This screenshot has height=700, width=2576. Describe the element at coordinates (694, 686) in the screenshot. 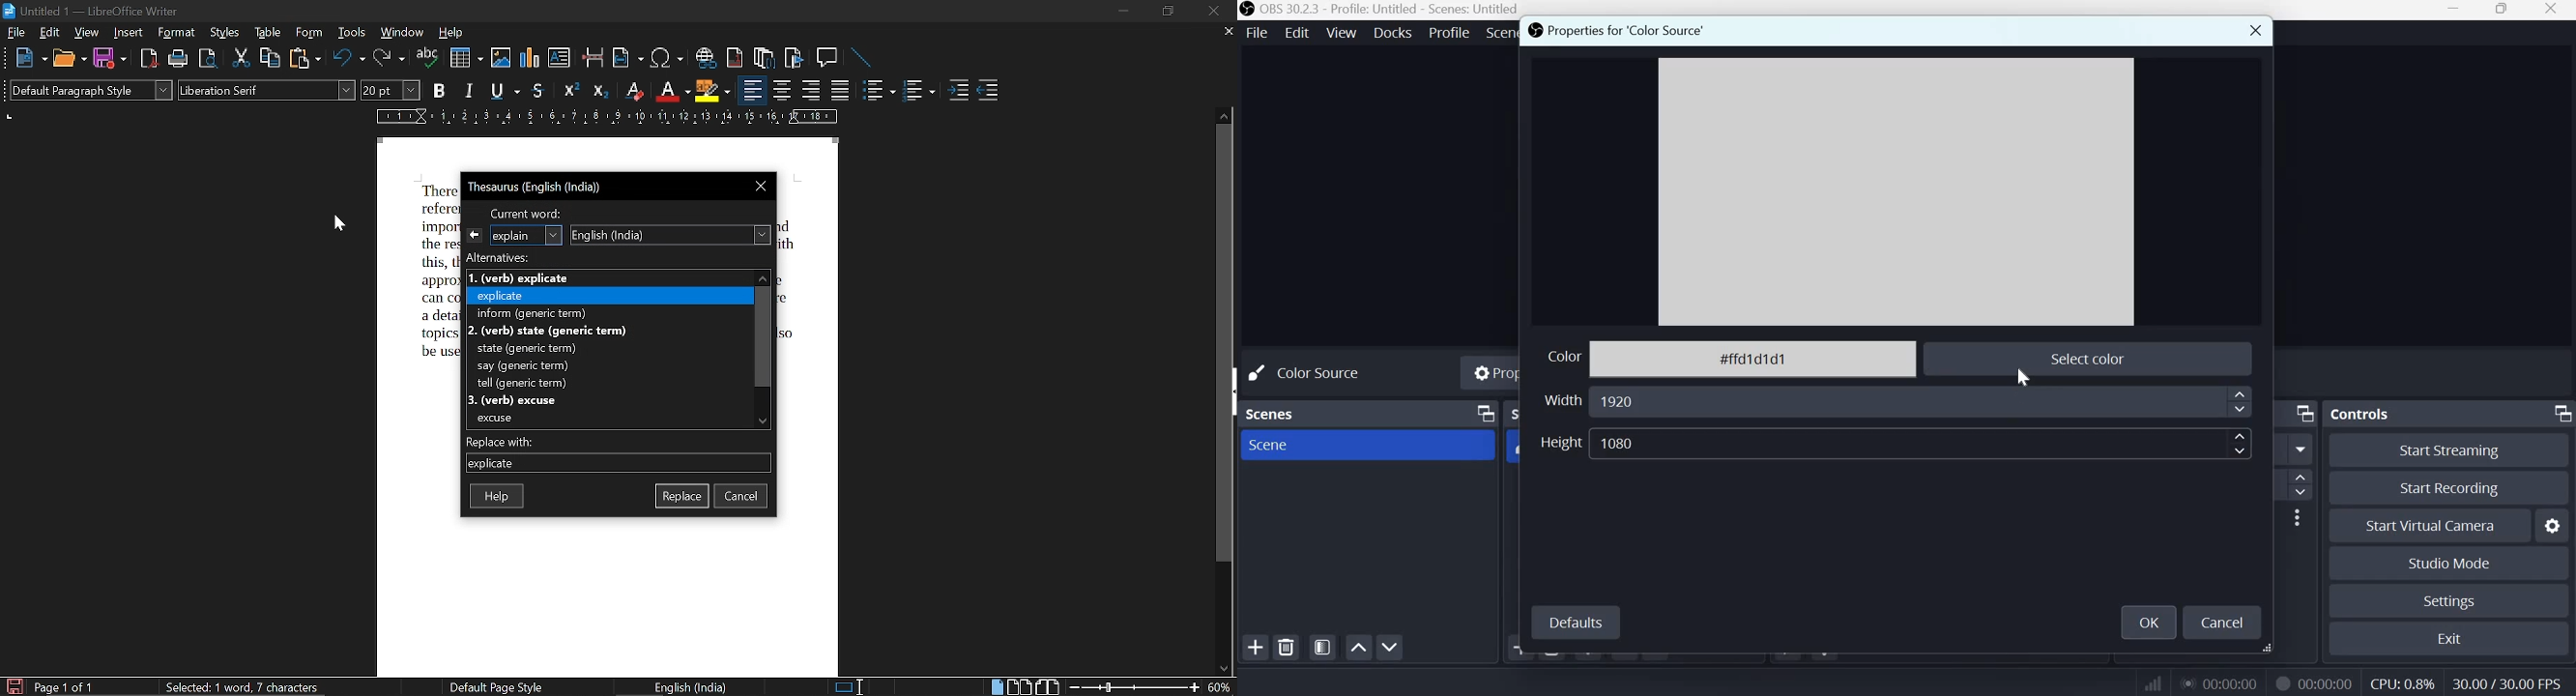

I see `English (India)` at that location.